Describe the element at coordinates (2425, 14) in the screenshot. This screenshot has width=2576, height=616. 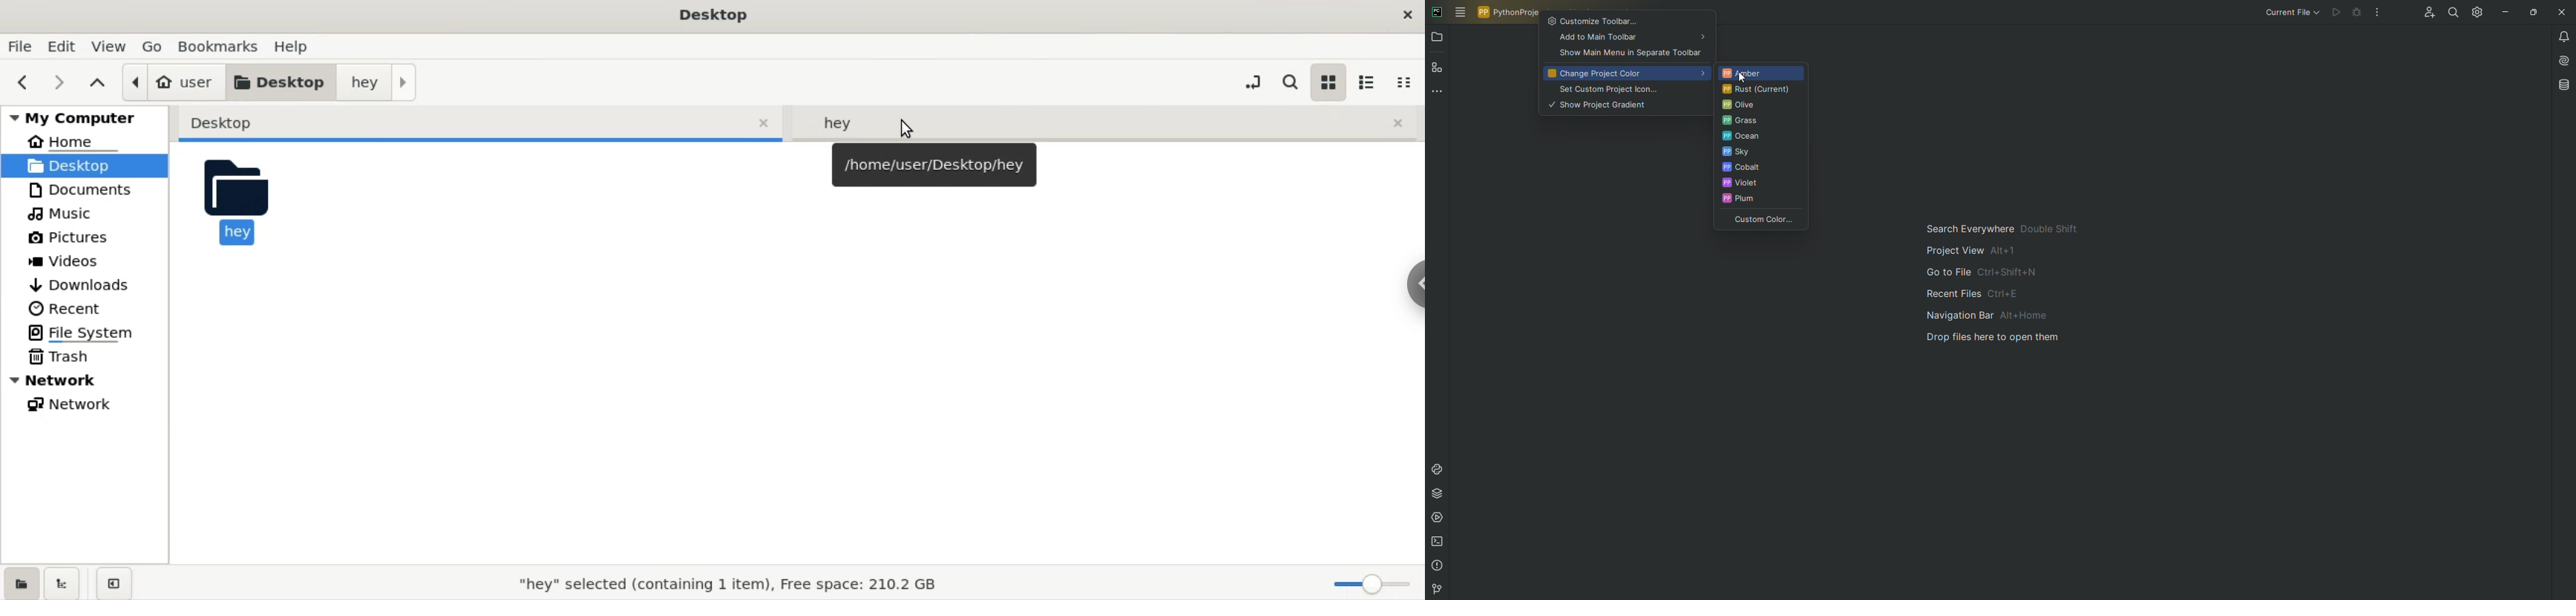
I see `Code With Me` at that location.